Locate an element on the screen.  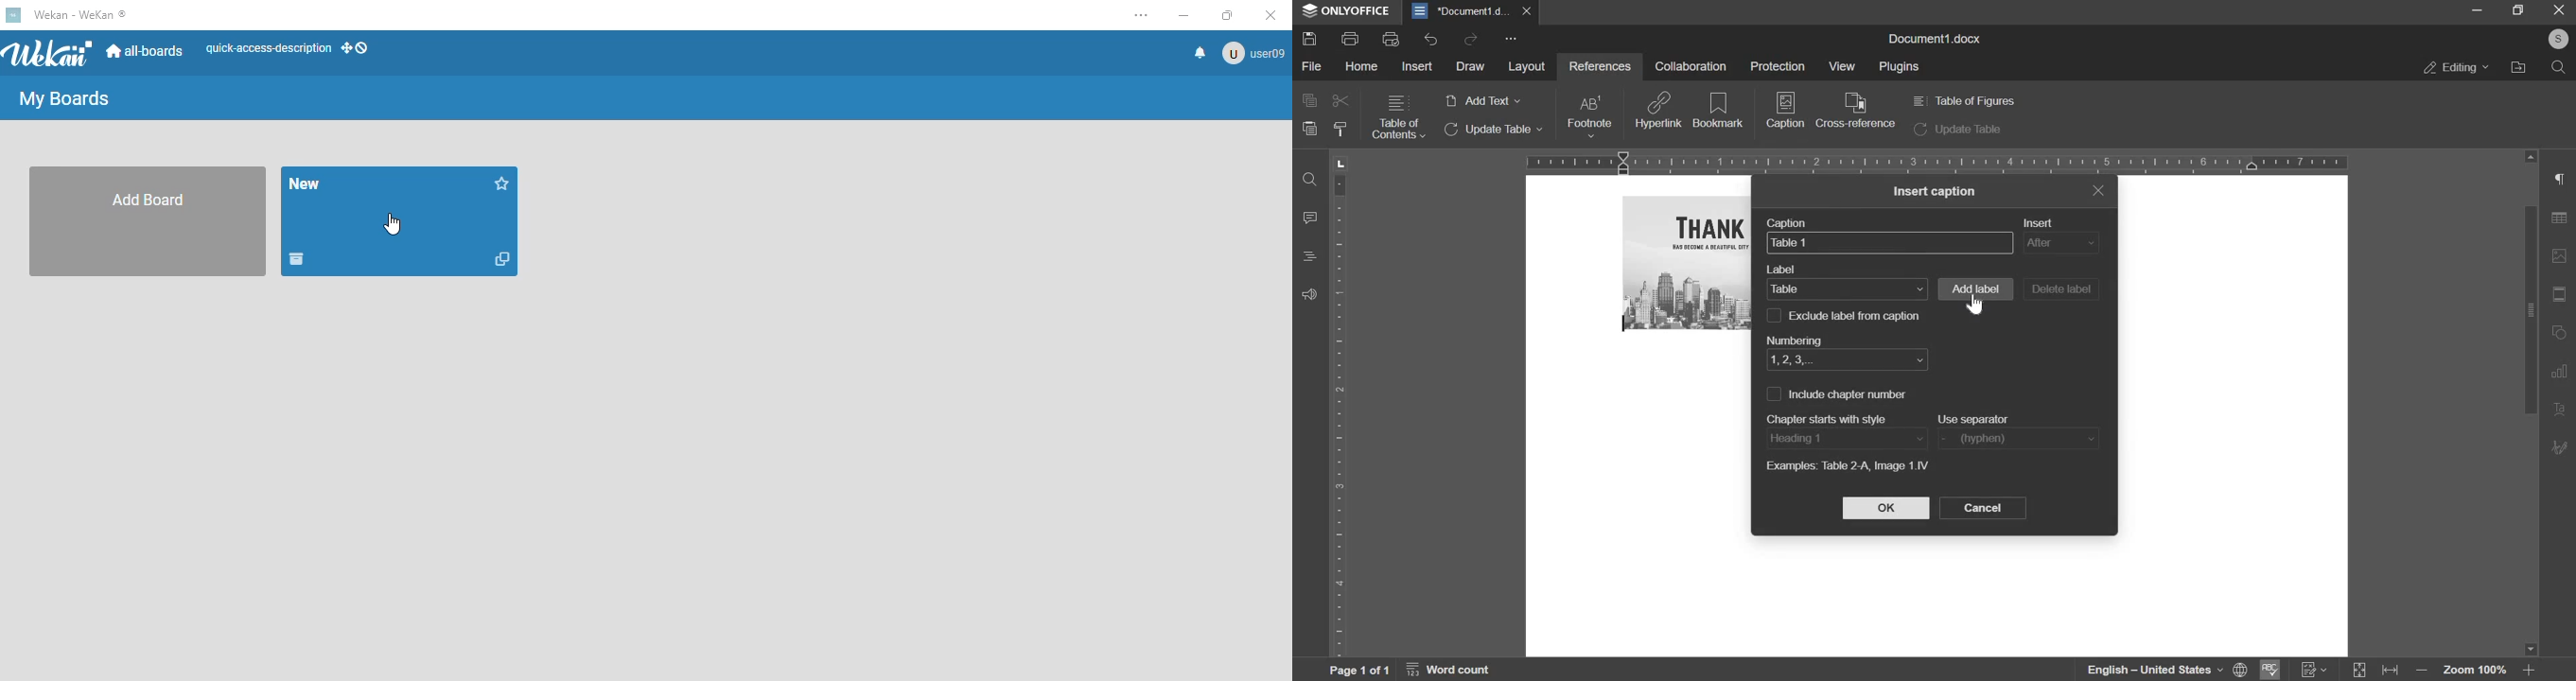
exclude label from caption is located at coordinates (1774, 314).